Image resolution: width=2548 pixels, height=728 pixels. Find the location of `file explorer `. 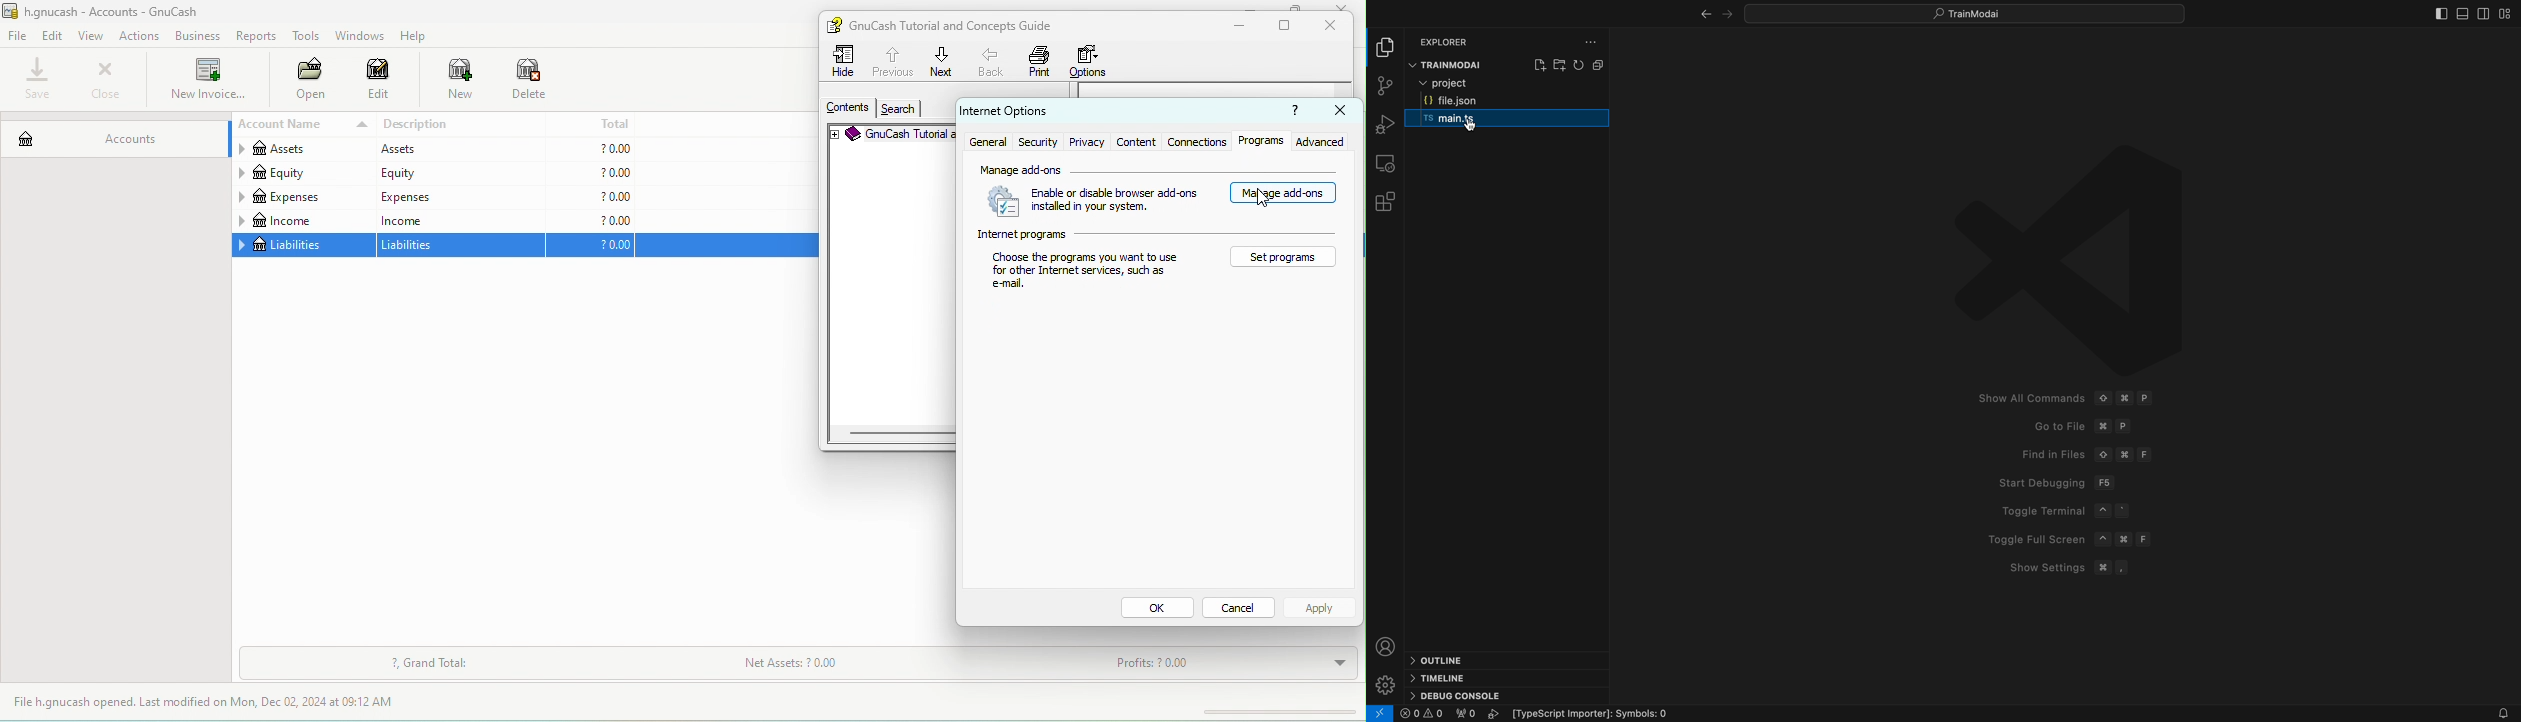

file explorer  is located at coordinates (1387, 48).